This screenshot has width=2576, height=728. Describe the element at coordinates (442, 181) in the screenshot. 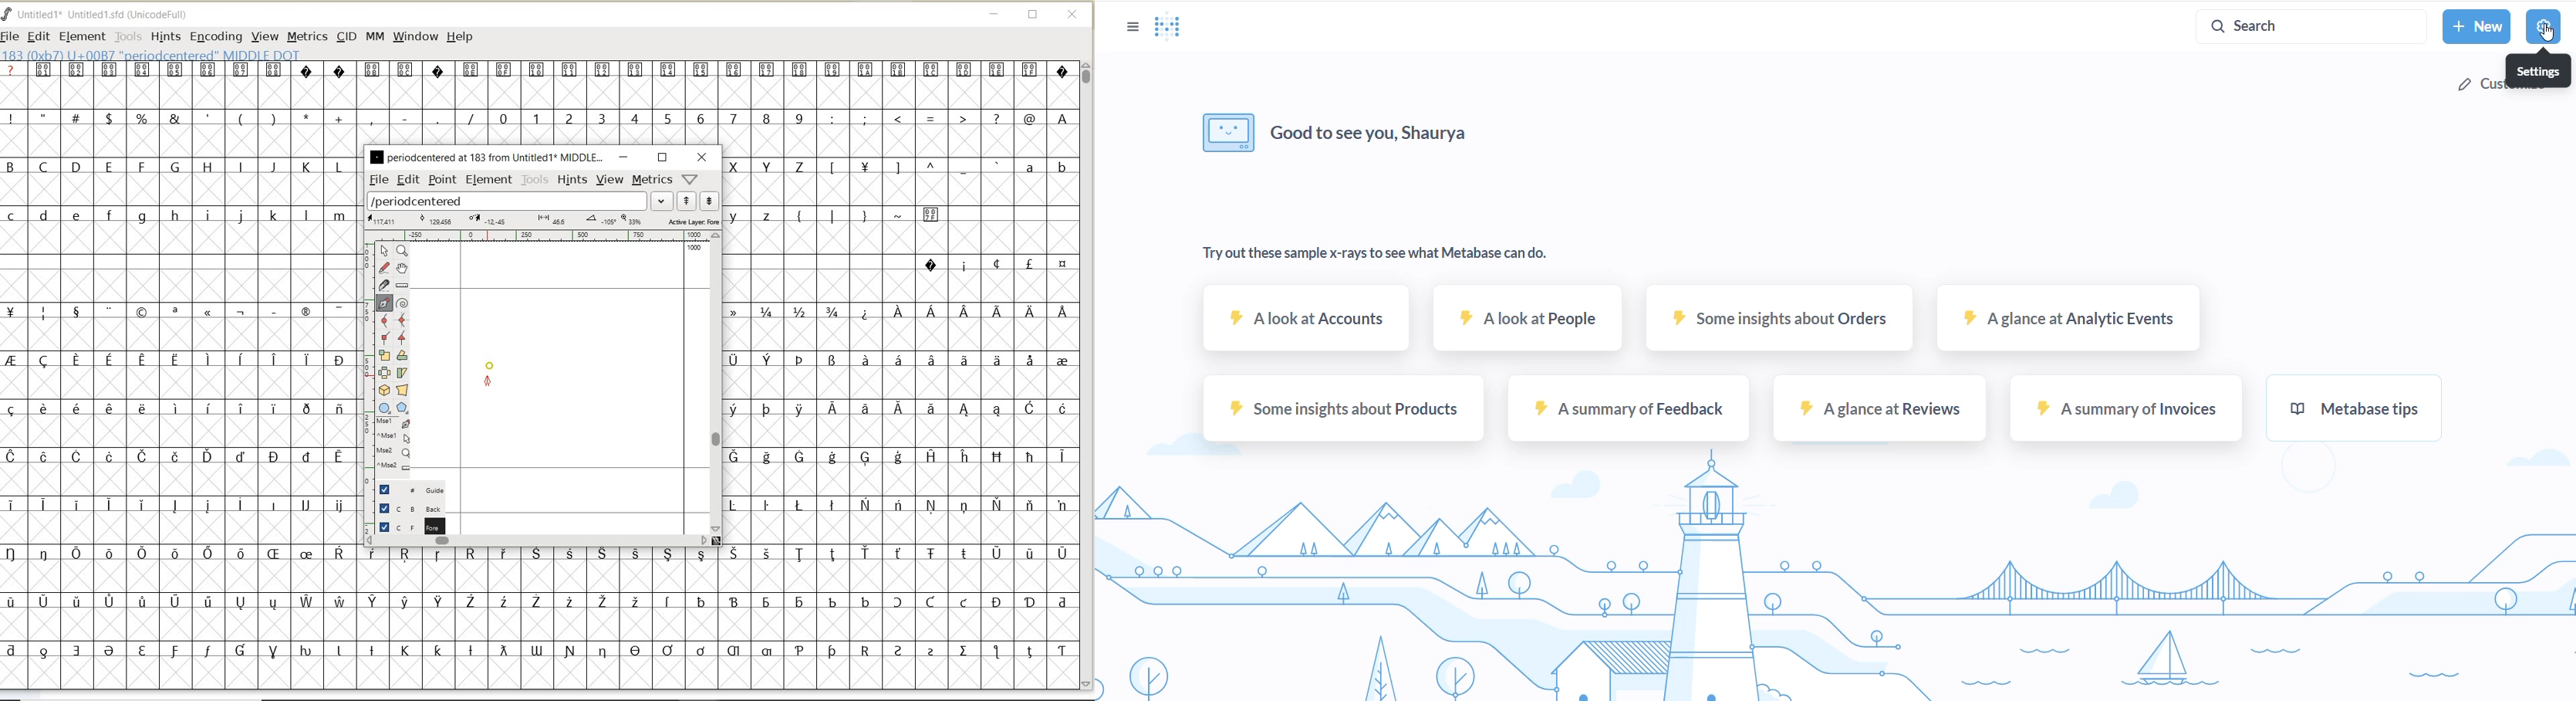

I see `point` at that location.